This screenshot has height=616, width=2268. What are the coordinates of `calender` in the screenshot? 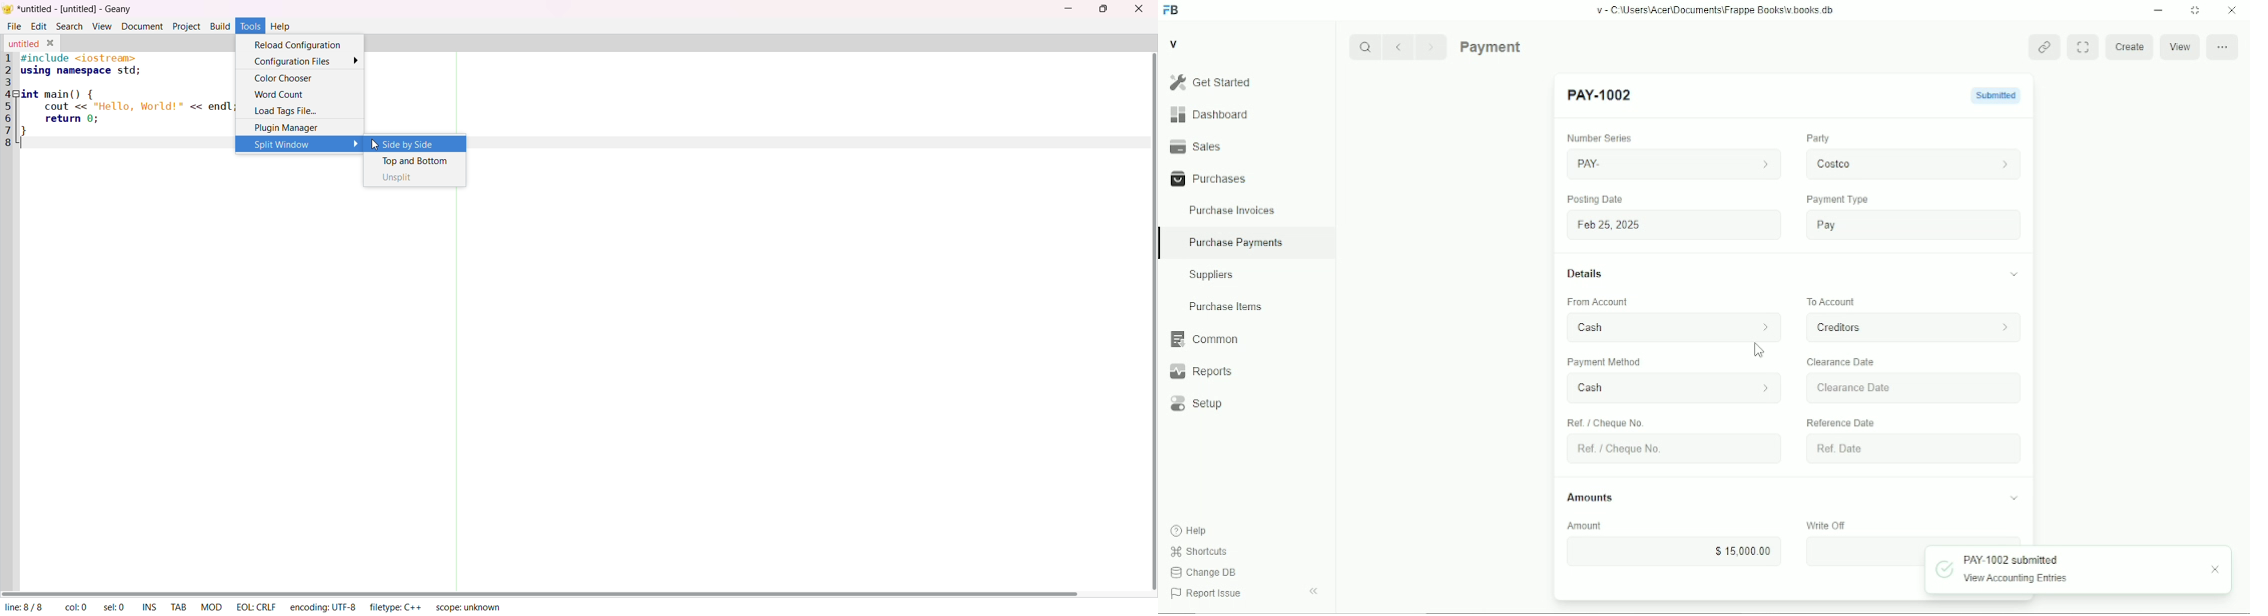 It's located at (2000, 448).